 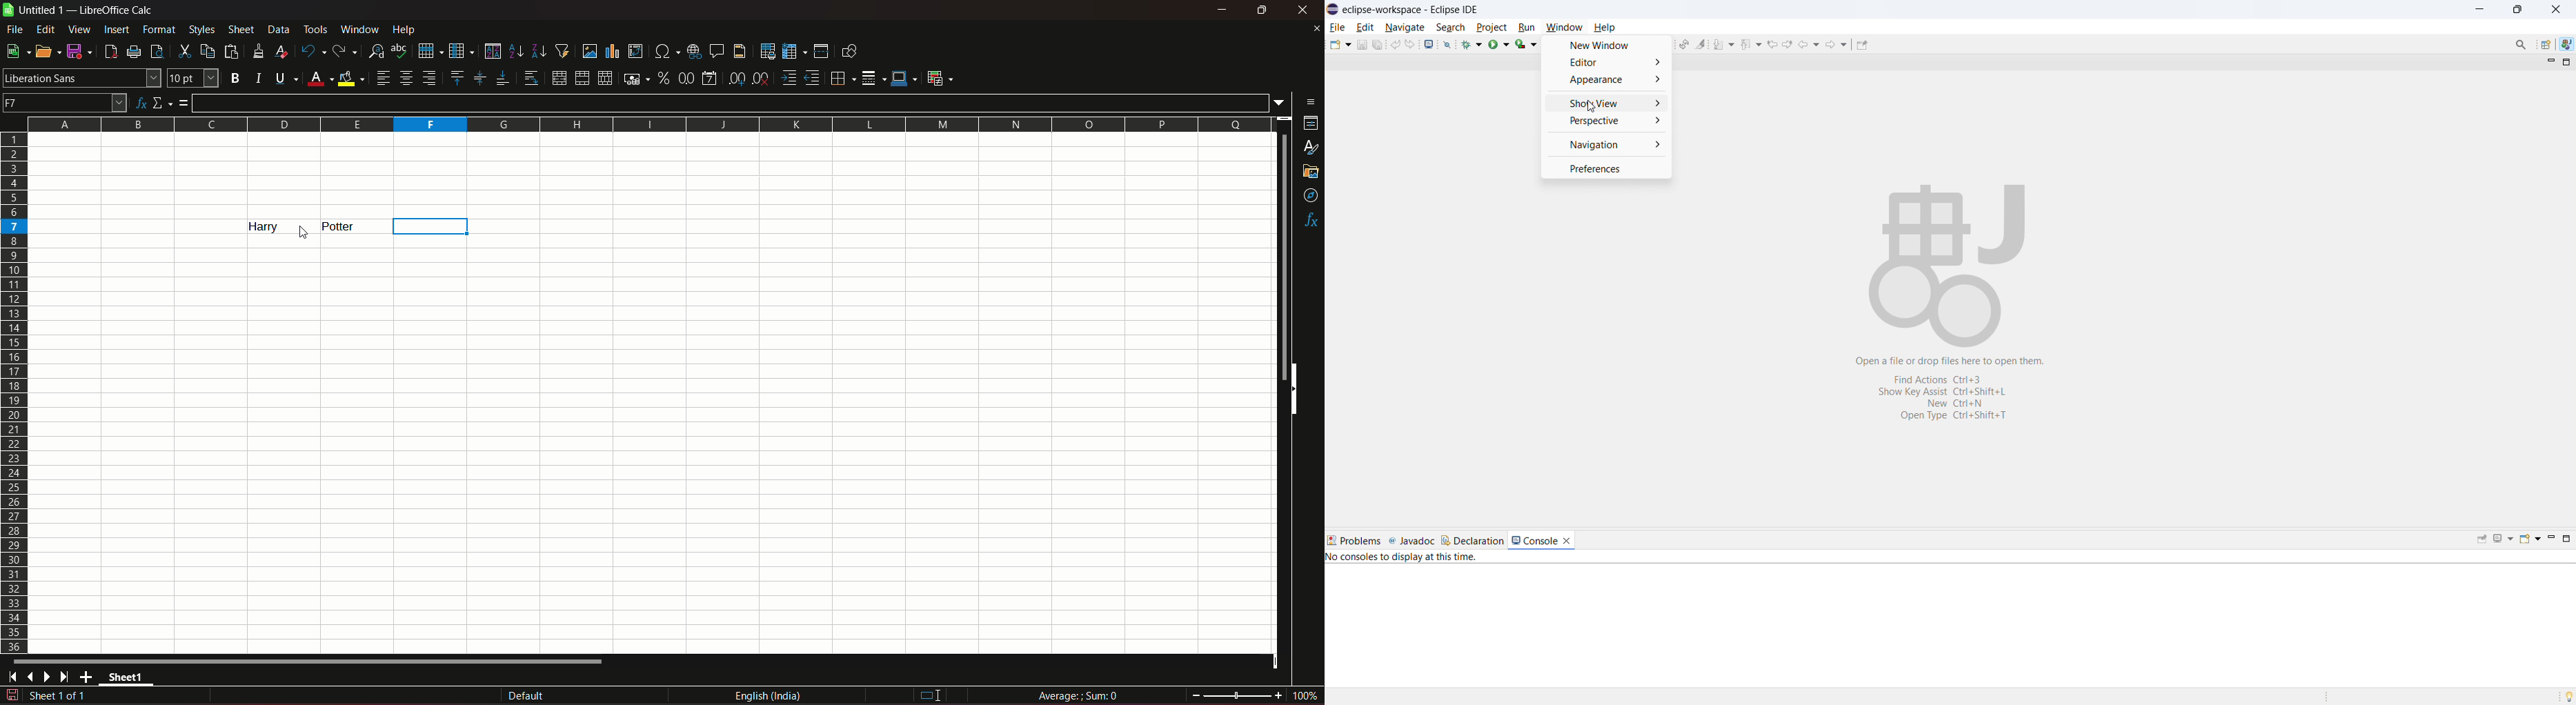 What do you see at coordinates (1223, 10) in the screenshot?
I see `minimize` at bounding box center [1223, 10].